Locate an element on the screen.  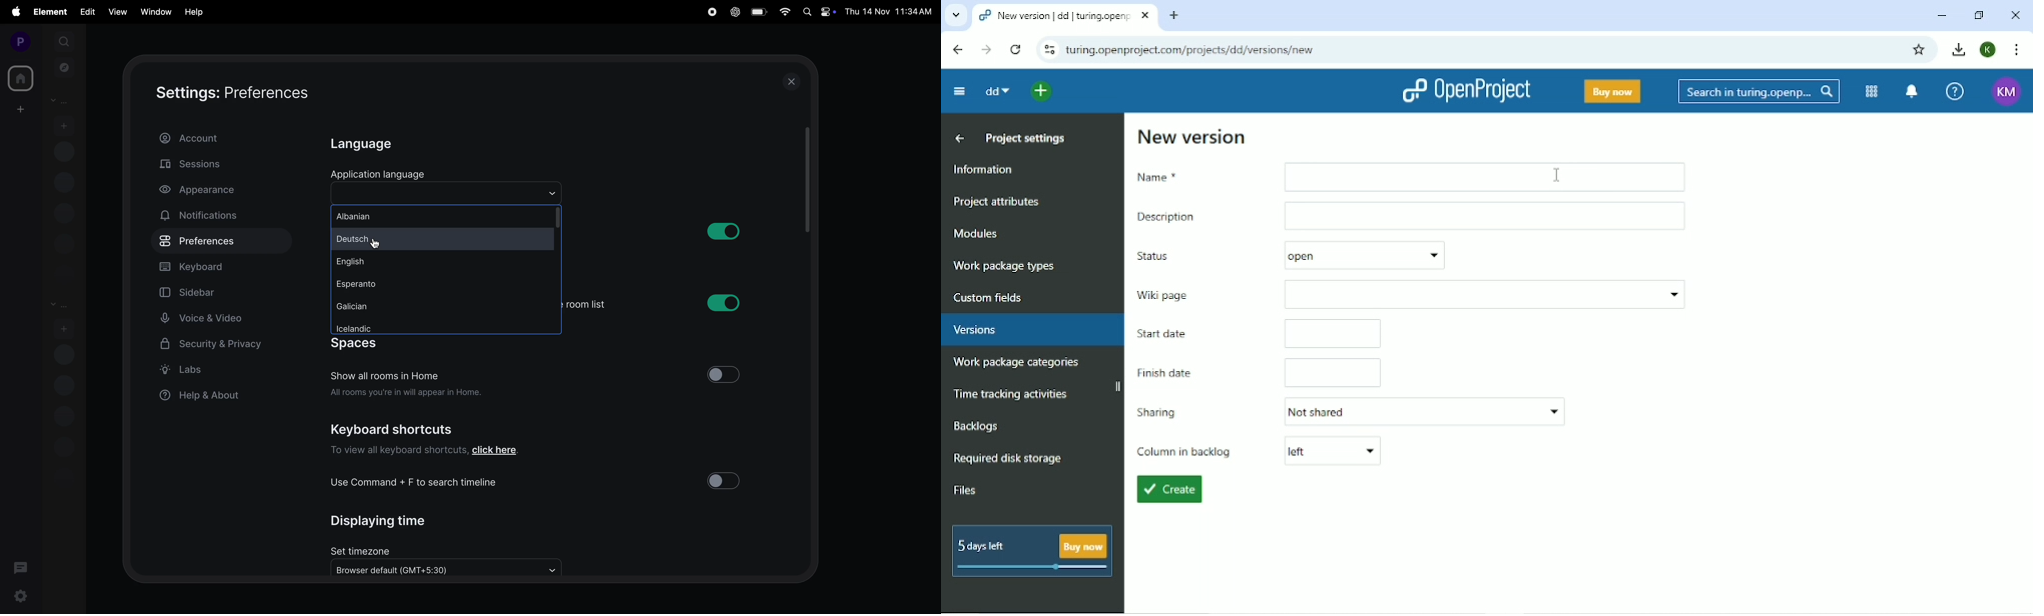
deutsch is located at coordinates (443, 241).